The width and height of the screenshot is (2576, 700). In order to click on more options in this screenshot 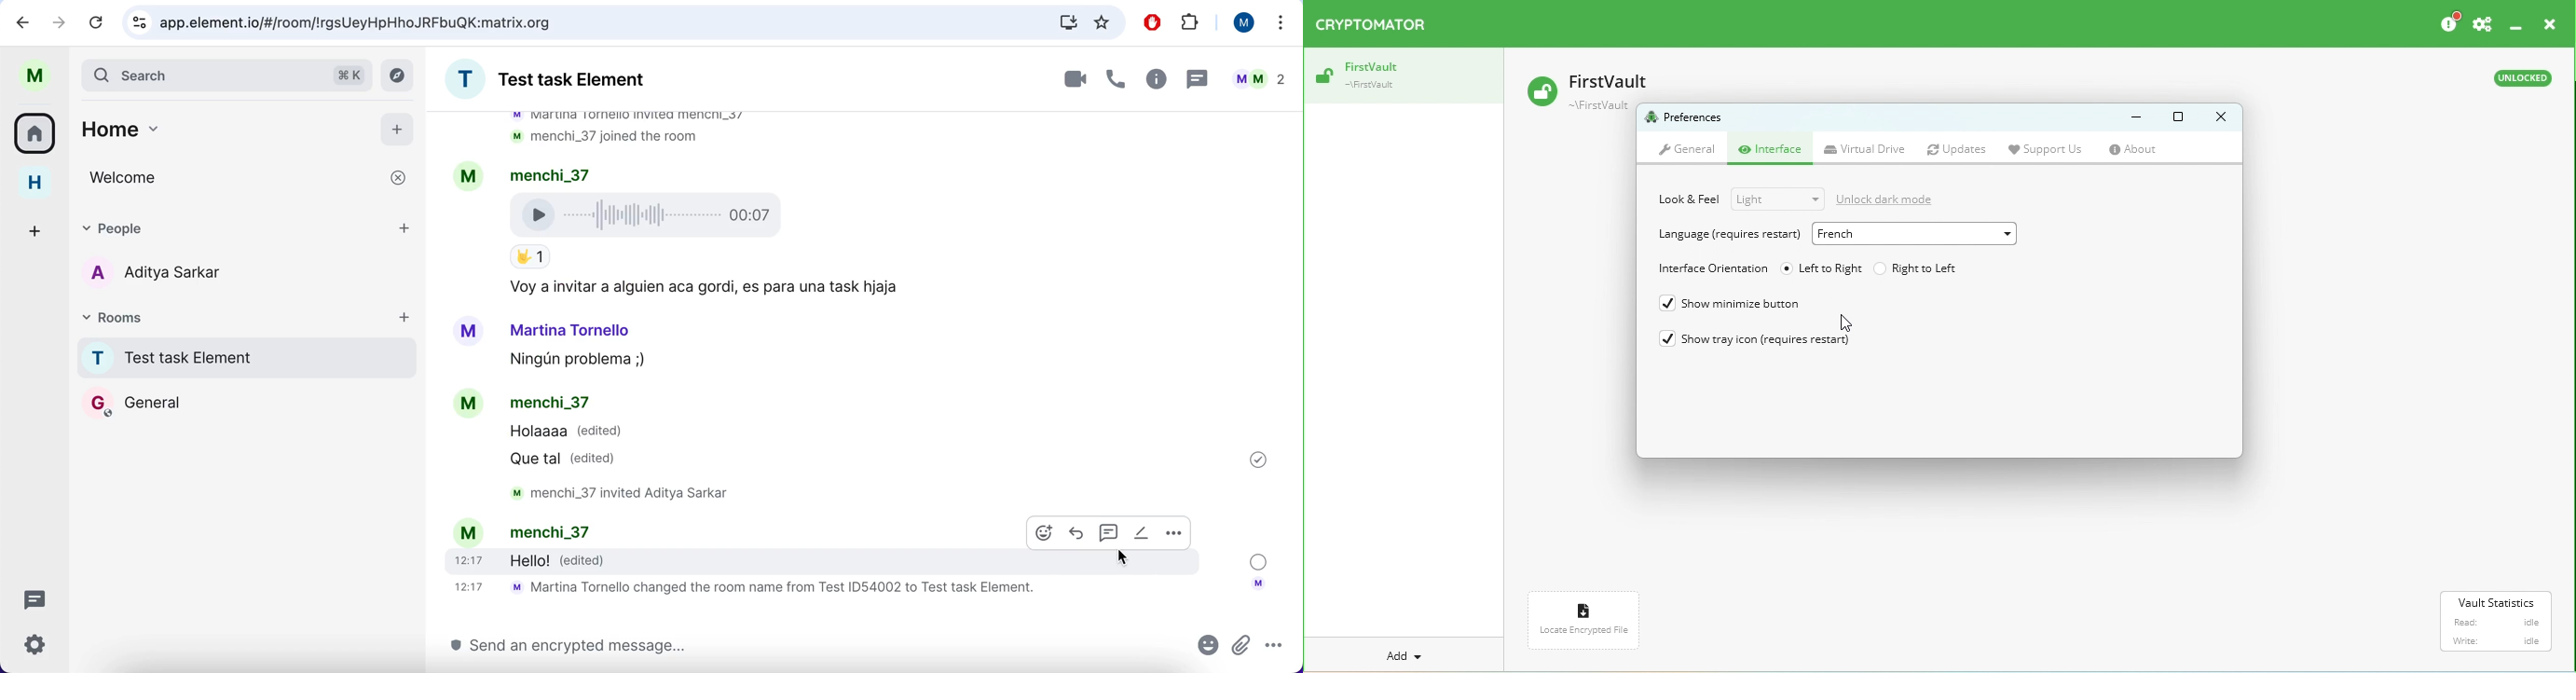, I will do `click(1275, 649)`.